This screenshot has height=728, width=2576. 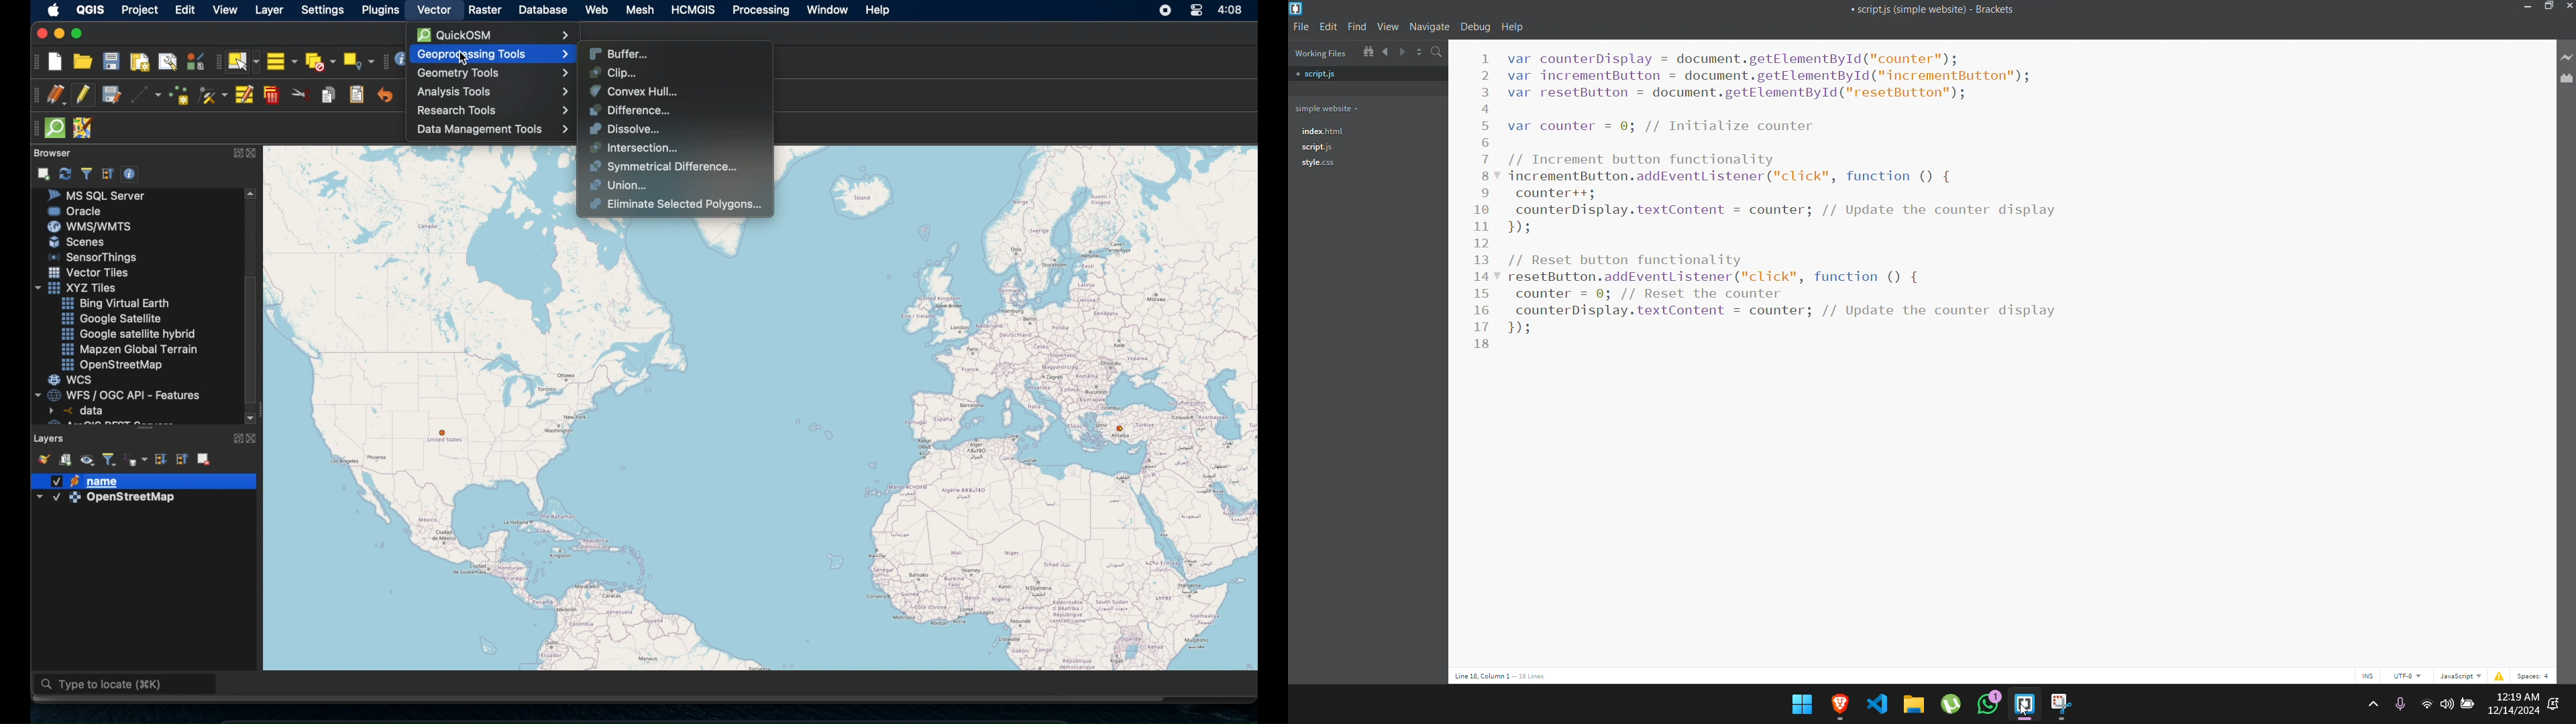 What do you see at coordinates (114, 304) in the screenshot?
I see `bing virtual earth` at bounding box center [114, 304].